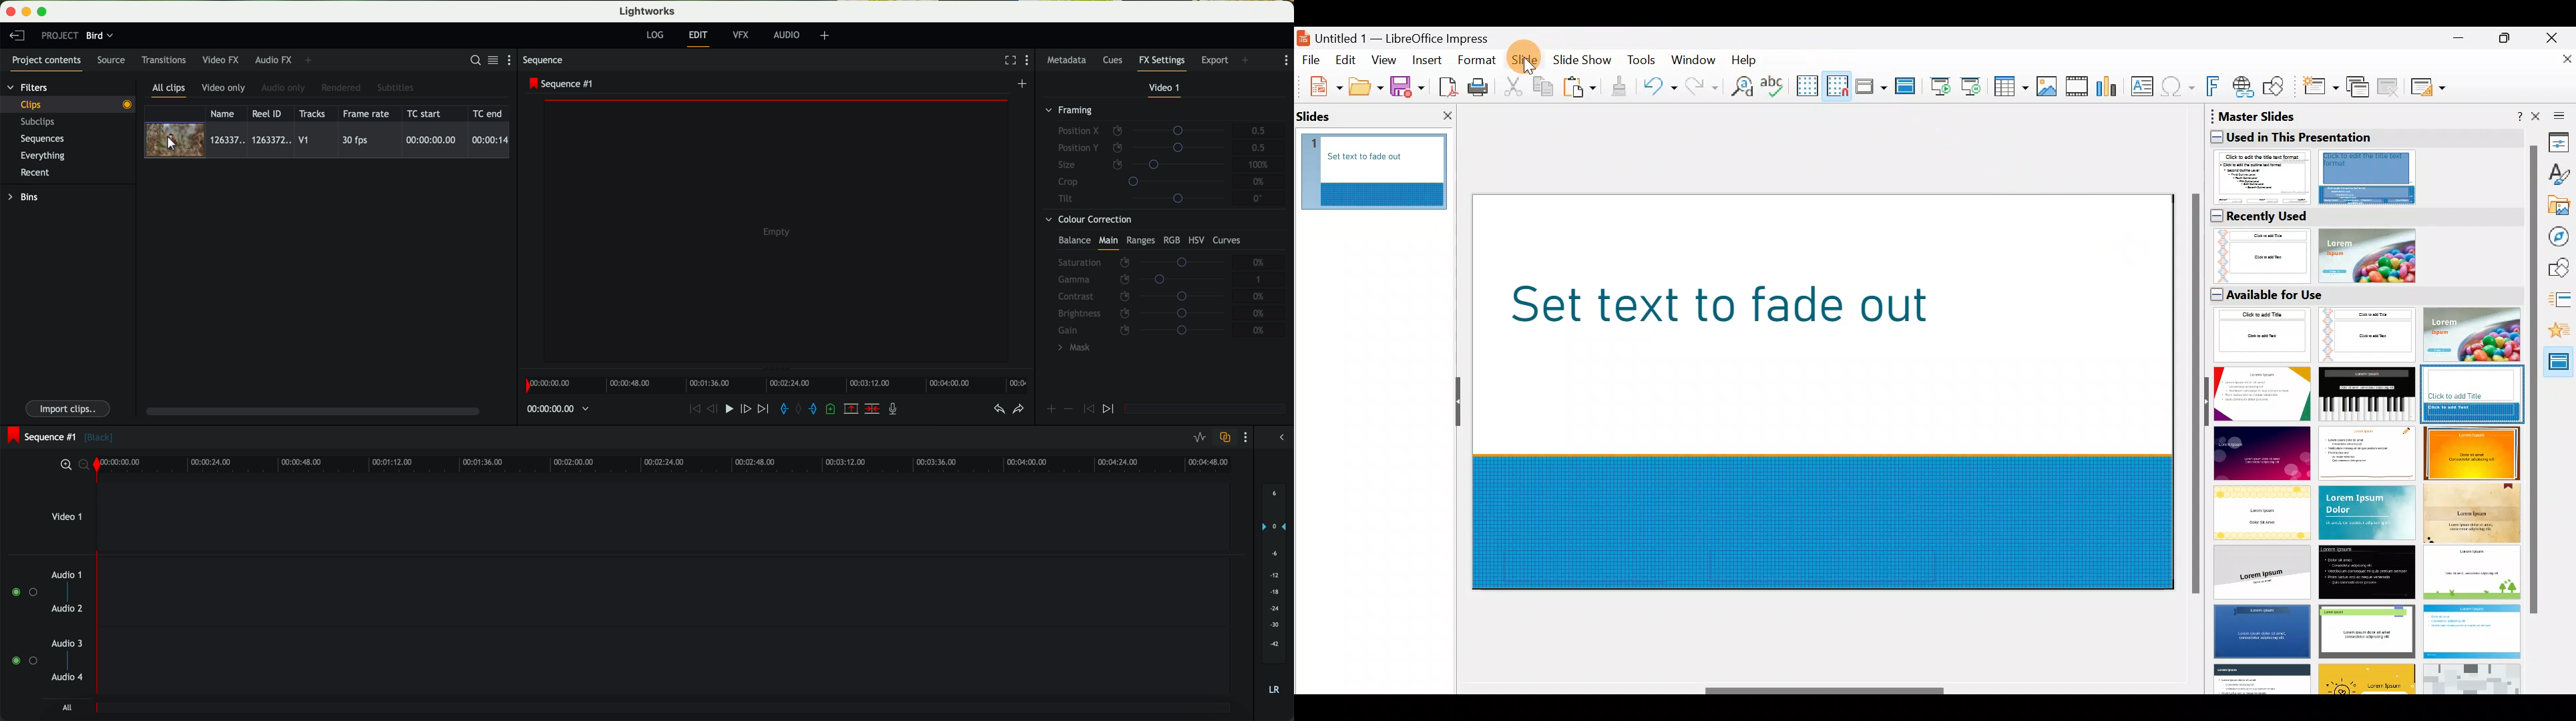 The width and height of the screenshot is (2576, 728). What do you see at coordinates (1385, 59) in the screenshot?
I see `View` at bounding box center [1385, 59].